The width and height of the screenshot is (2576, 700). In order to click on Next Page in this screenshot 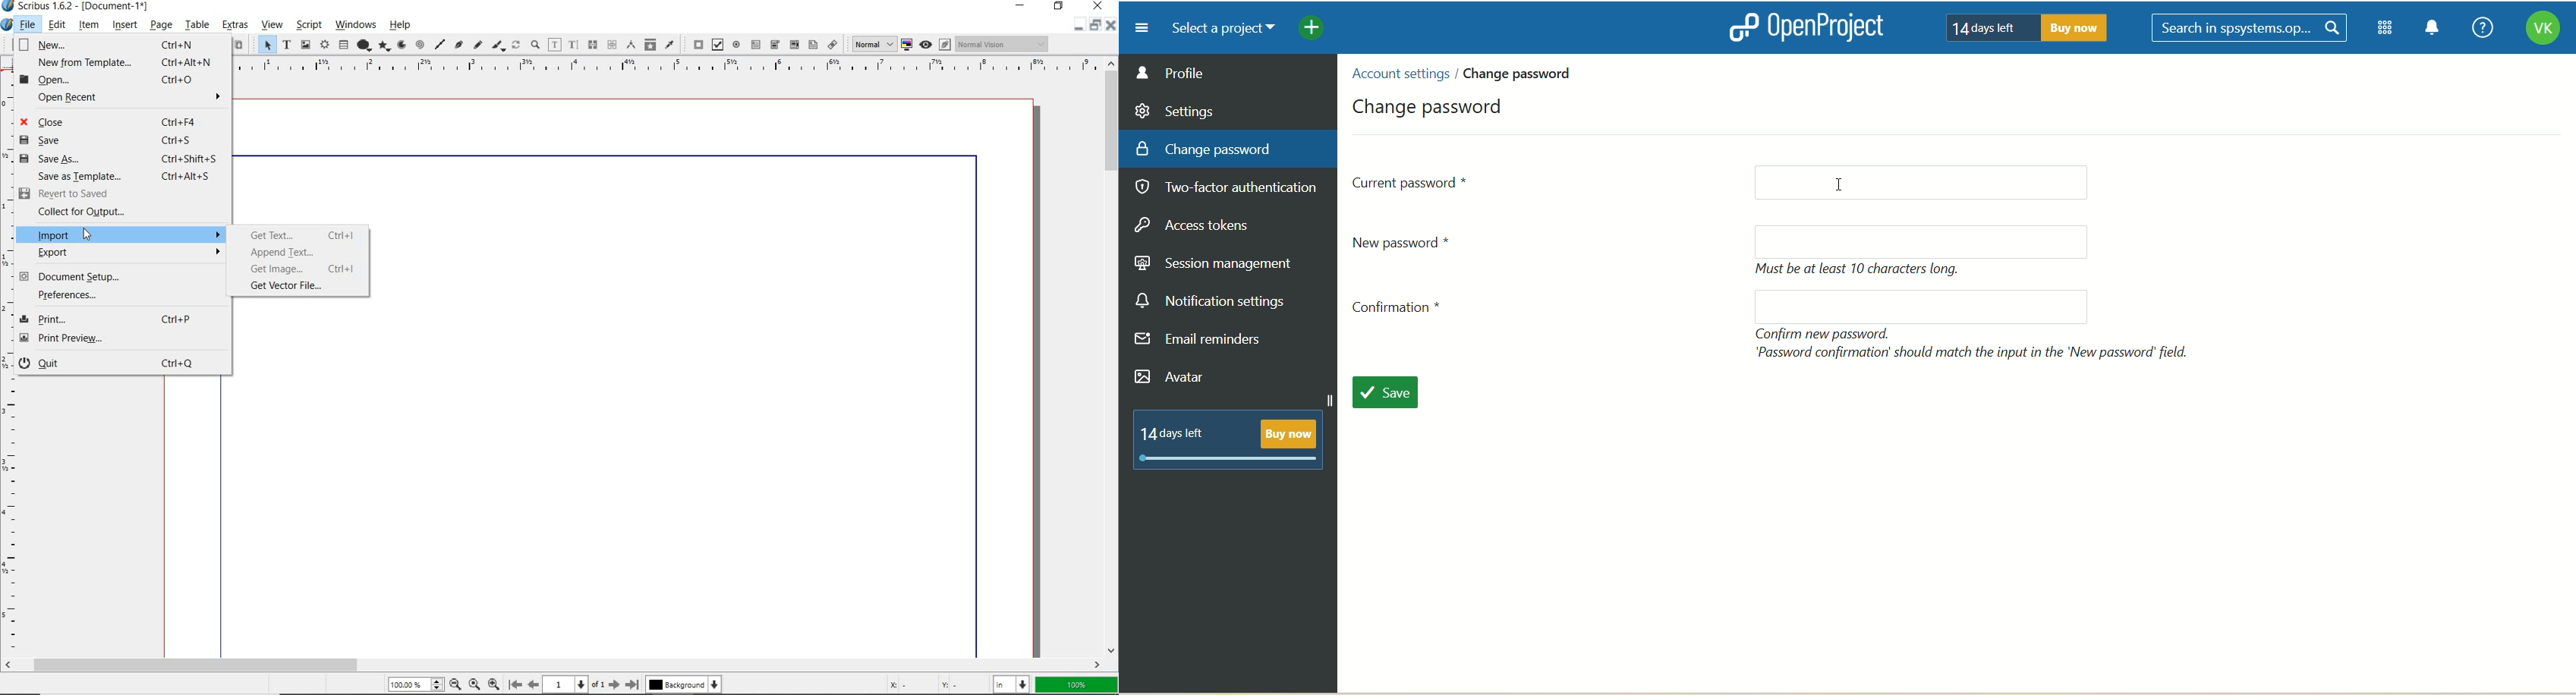, I will do `click(615, 685)`.